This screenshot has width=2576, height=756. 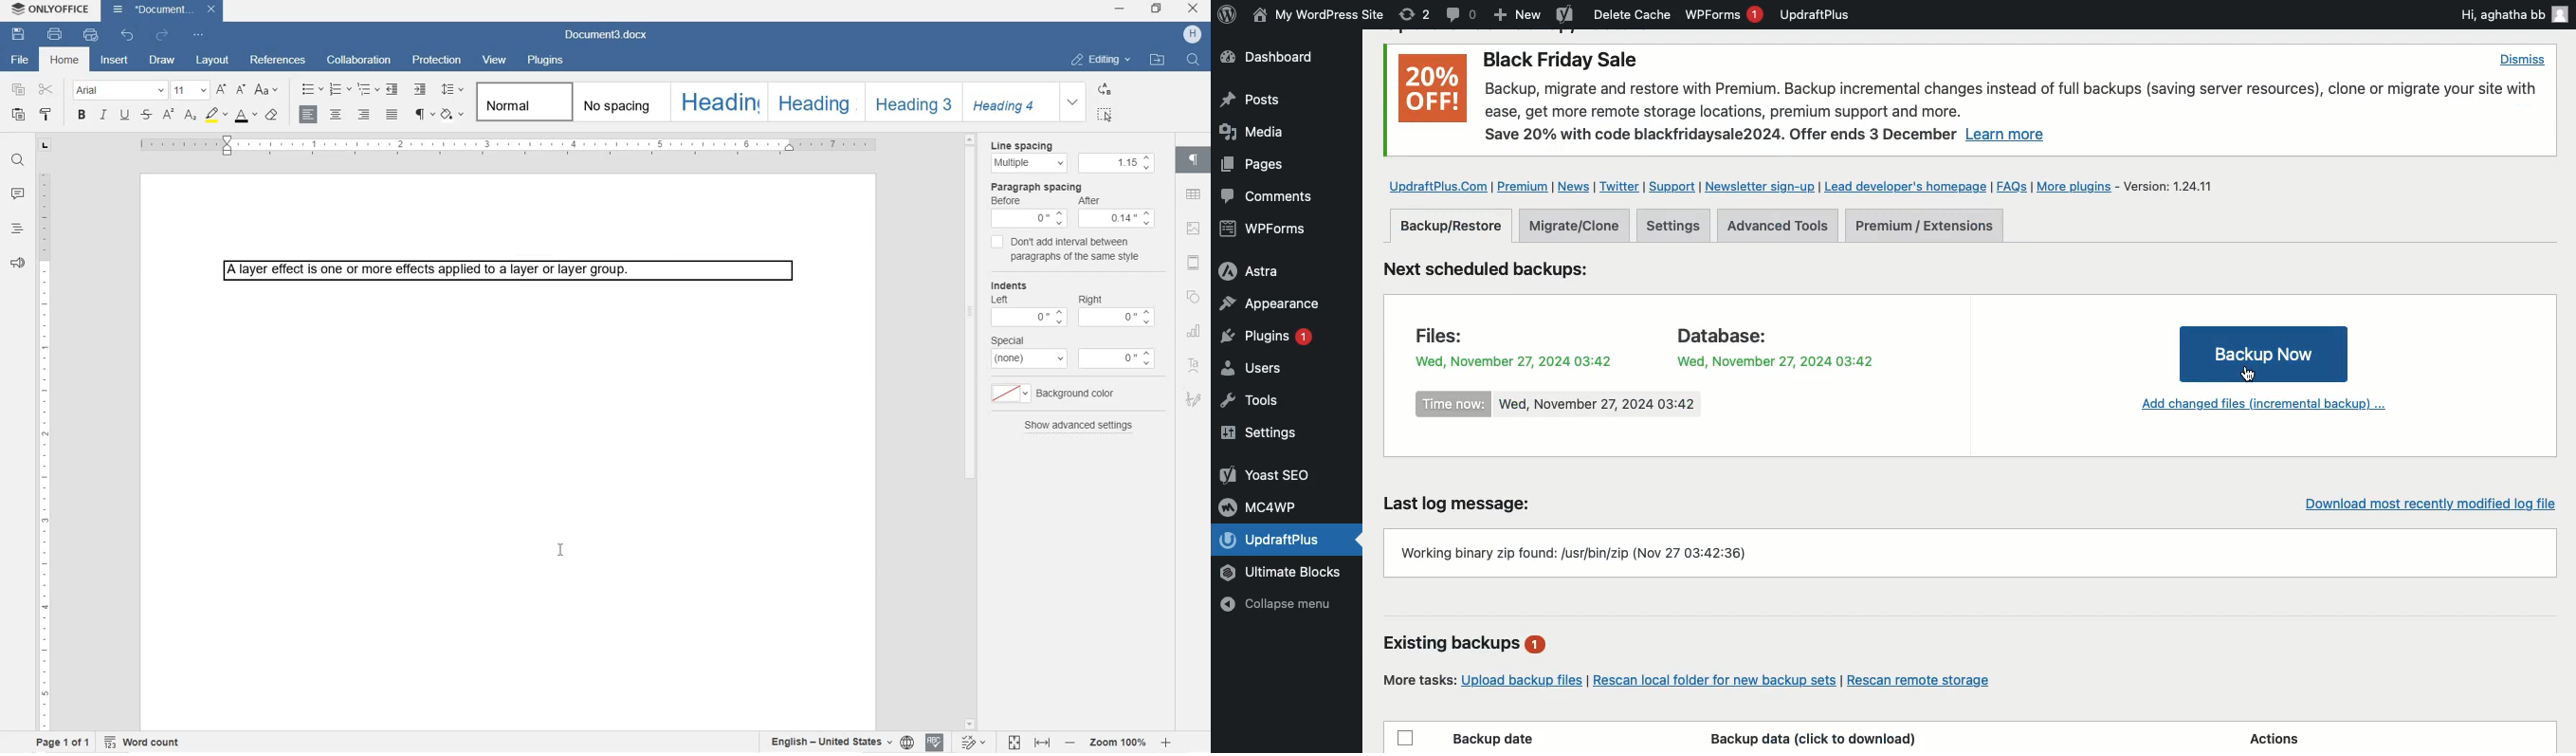 What do you see at coordinates (1194, 296) in the screenshot?
I see `SHAPE` at bounding box center [1194, 296].